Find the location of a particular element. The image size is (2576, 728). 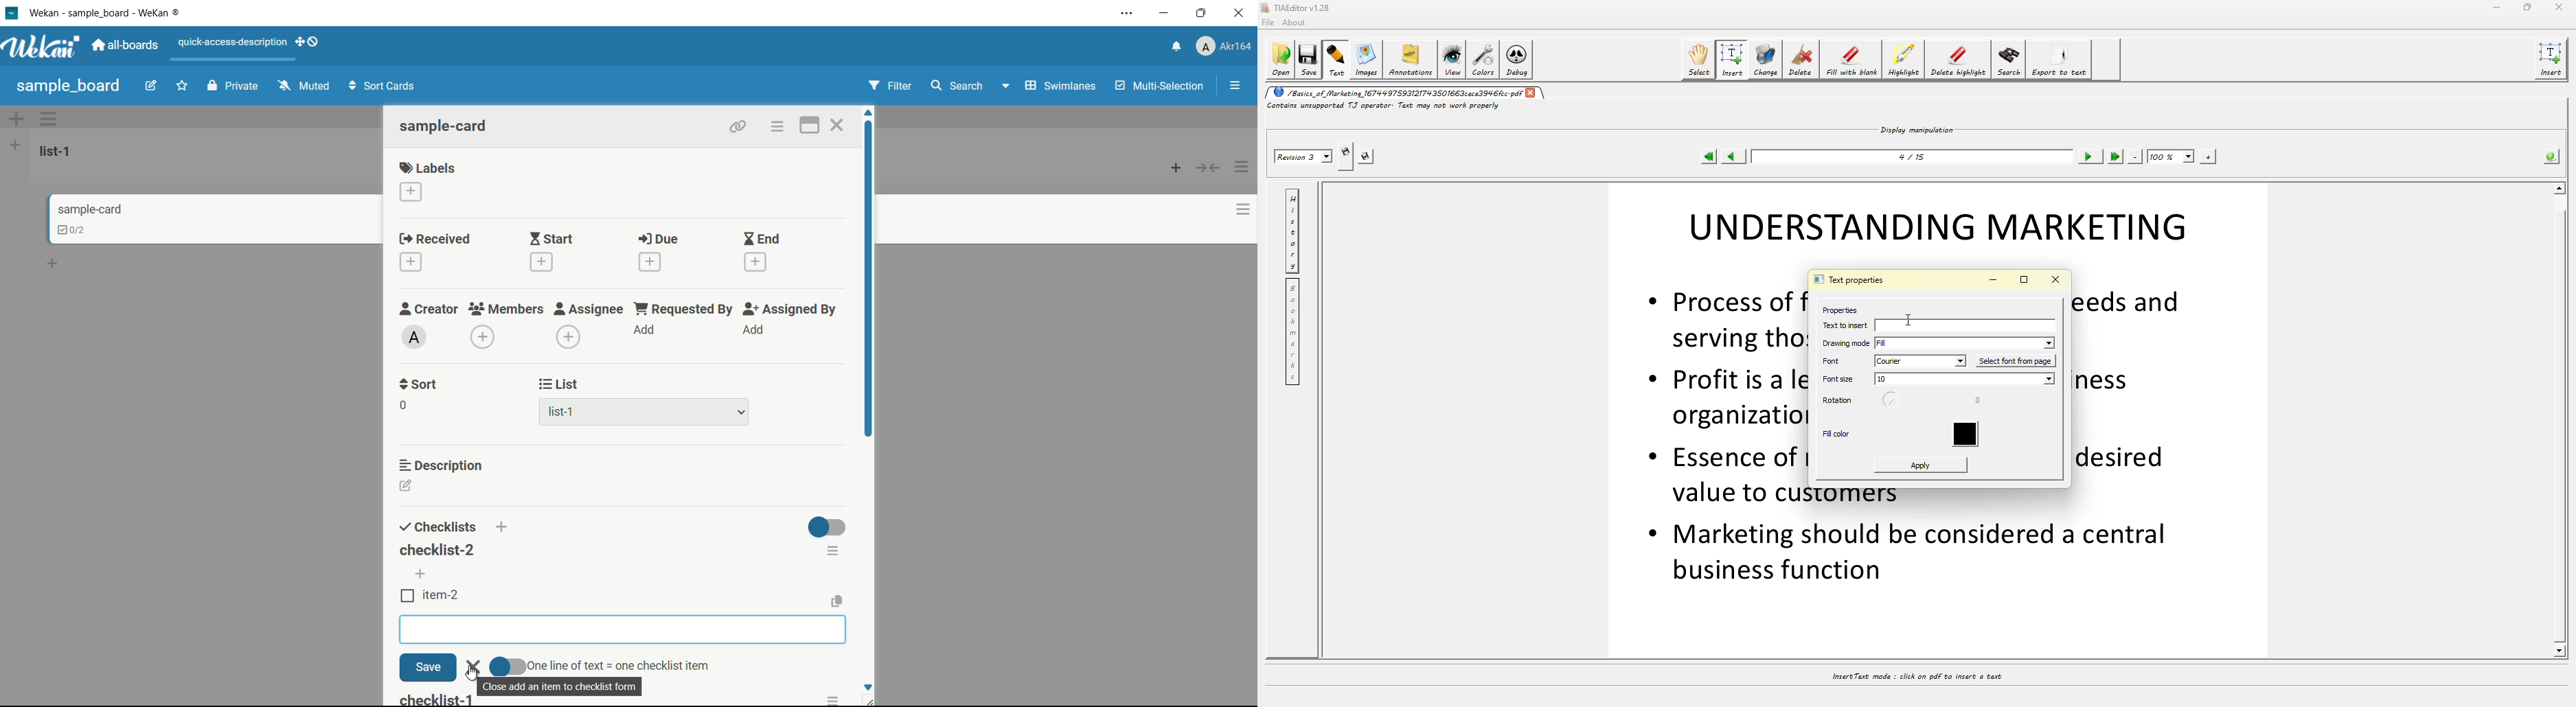

start is located at coordinates (551, 240).